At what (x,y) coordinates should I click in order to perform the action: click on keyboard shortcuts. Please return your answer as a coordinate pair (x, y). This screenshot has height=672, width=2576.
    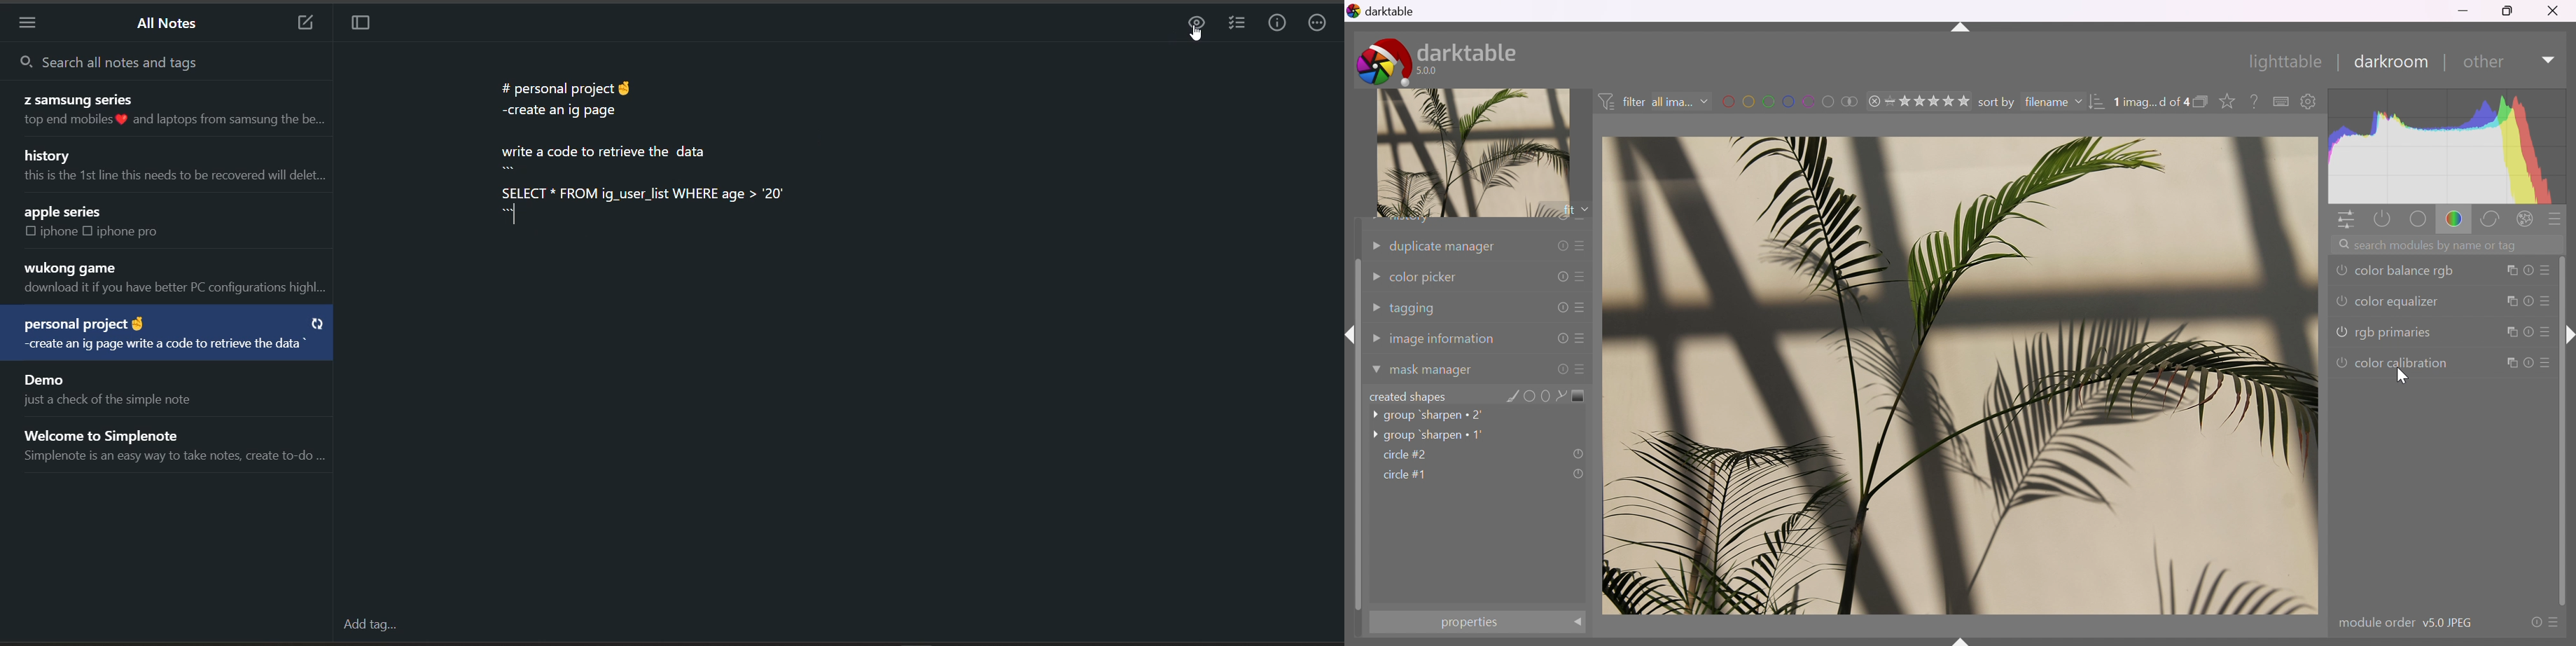
    Looking at the image, I should click on (2280, 102).